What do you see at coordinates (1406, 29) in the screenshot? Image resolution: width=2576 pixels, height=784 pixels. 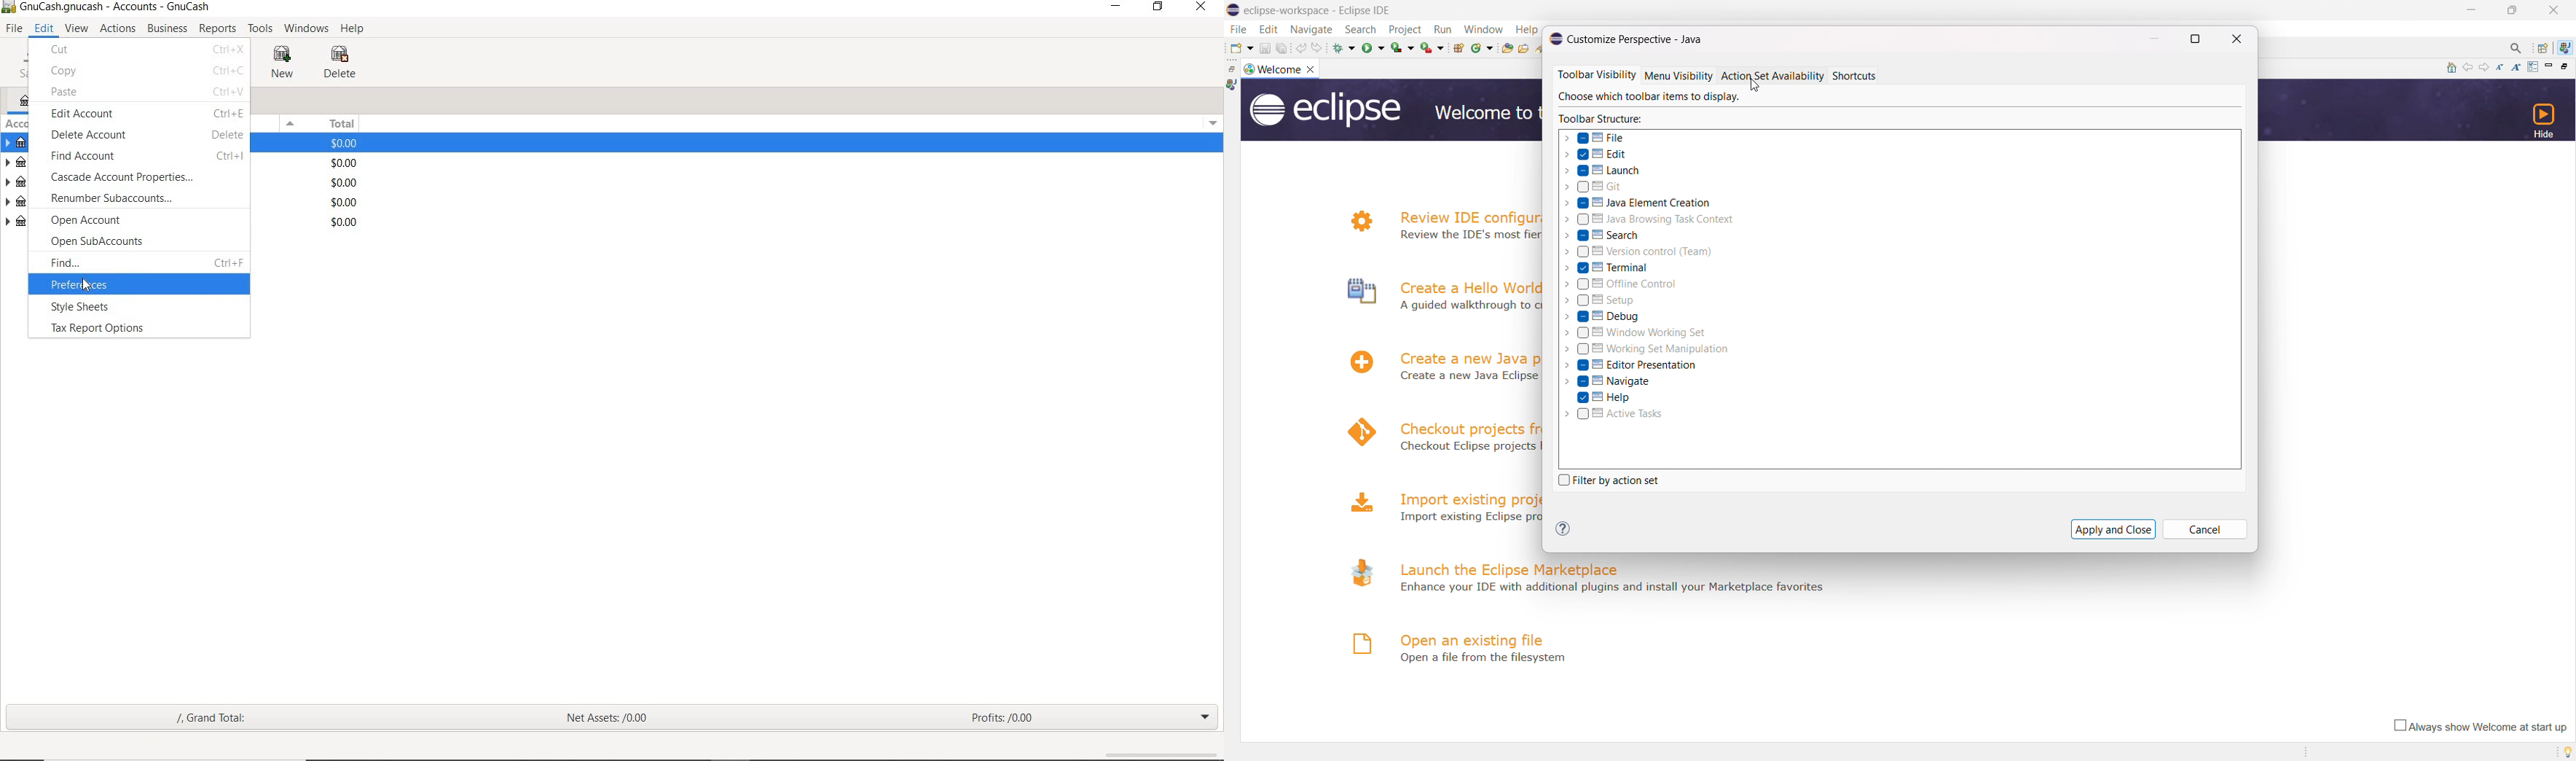 I see `project` at bounding box center [1406, 29].